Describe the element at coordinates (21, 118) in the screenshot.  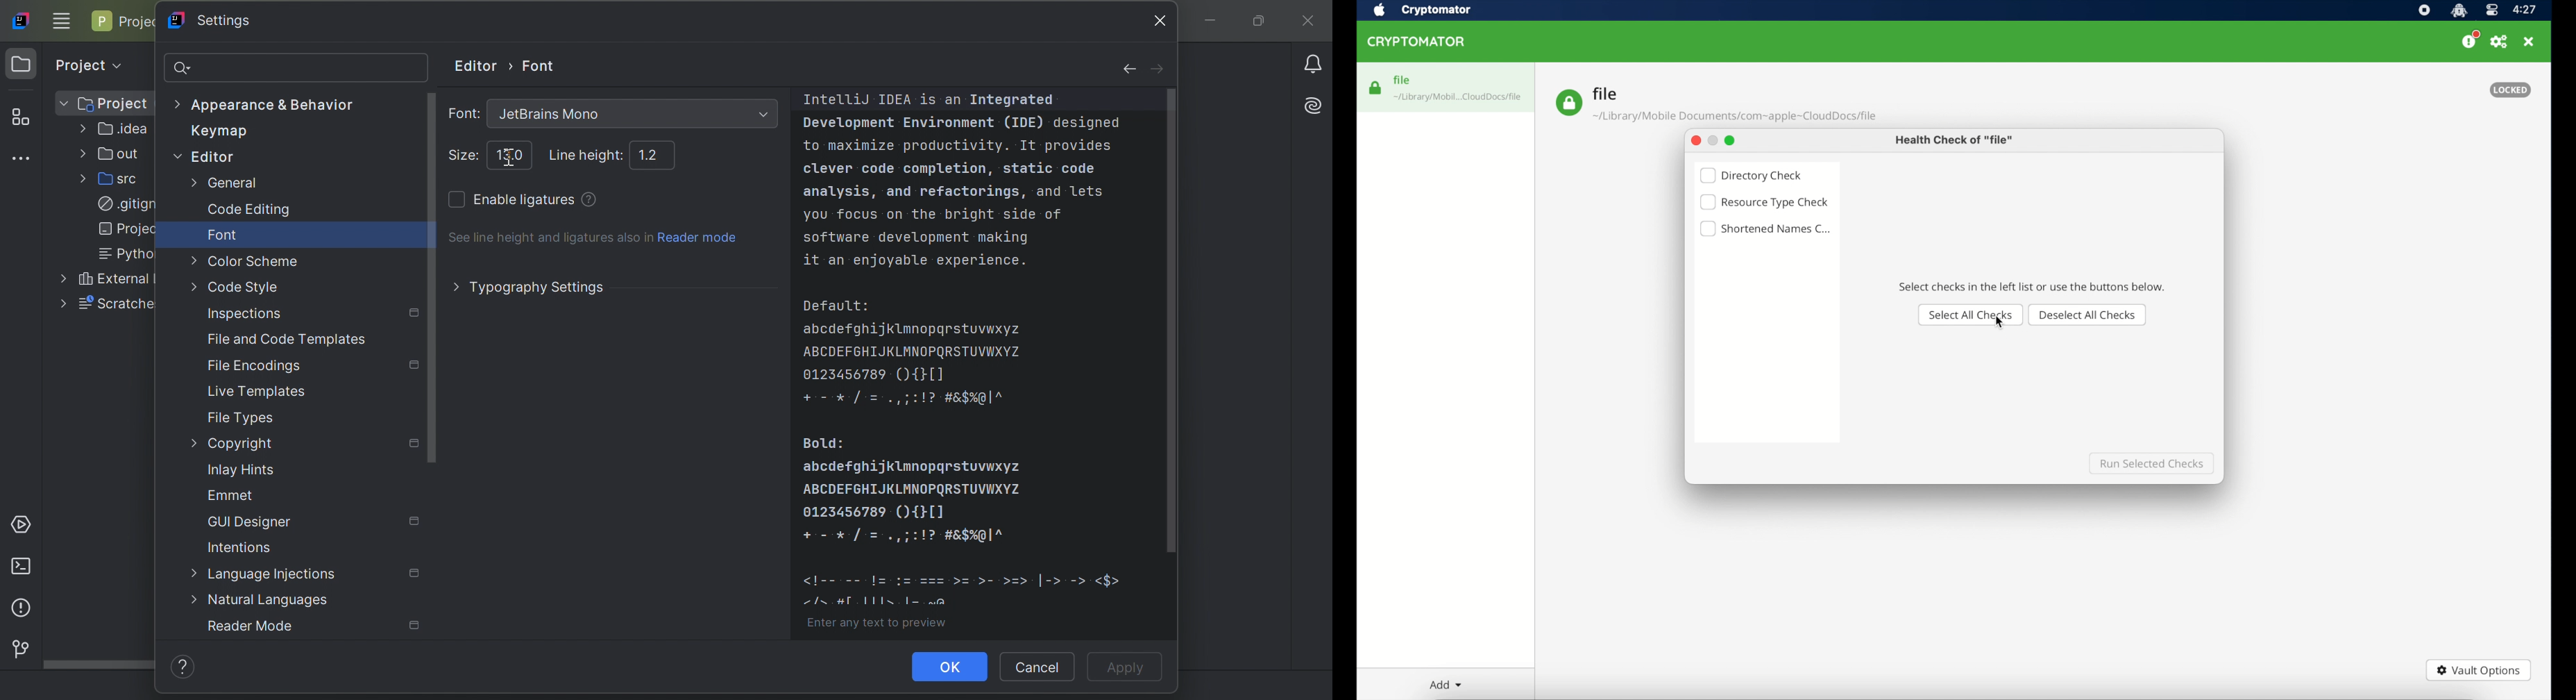
I see `Structure` at that location.